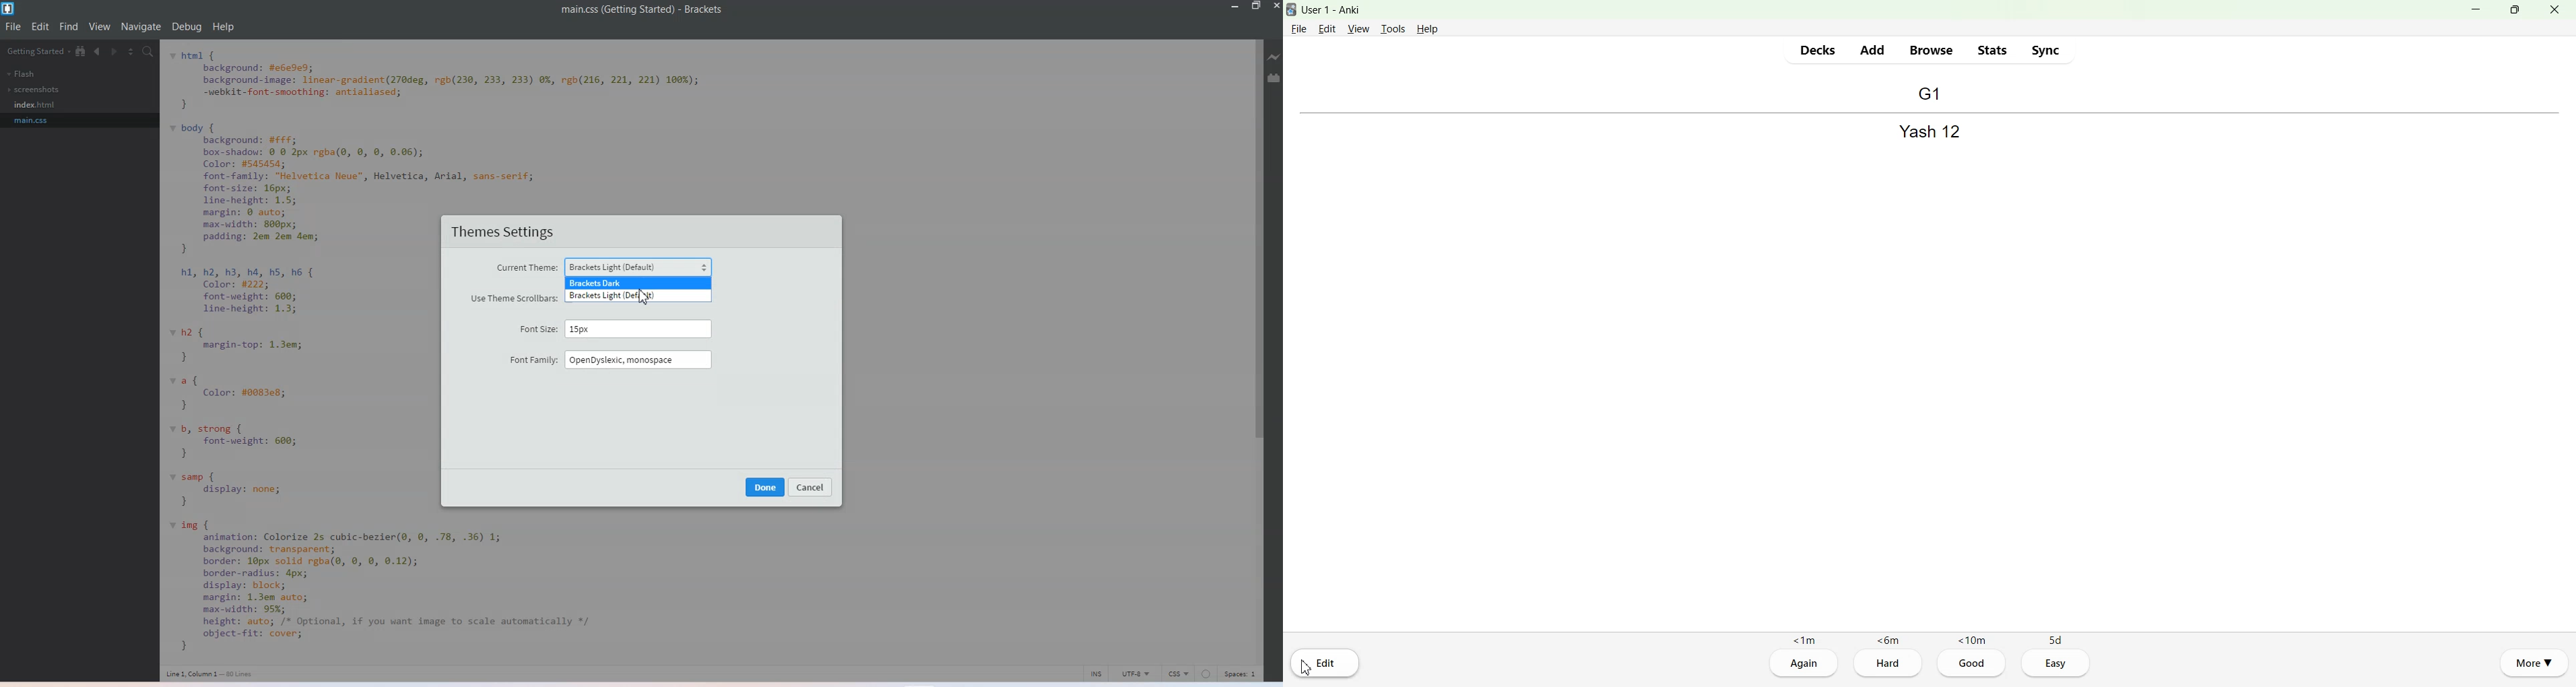  Describe the element at coordinates (637, 283) in the screenshot. I see `Bracket Dark` at that location.